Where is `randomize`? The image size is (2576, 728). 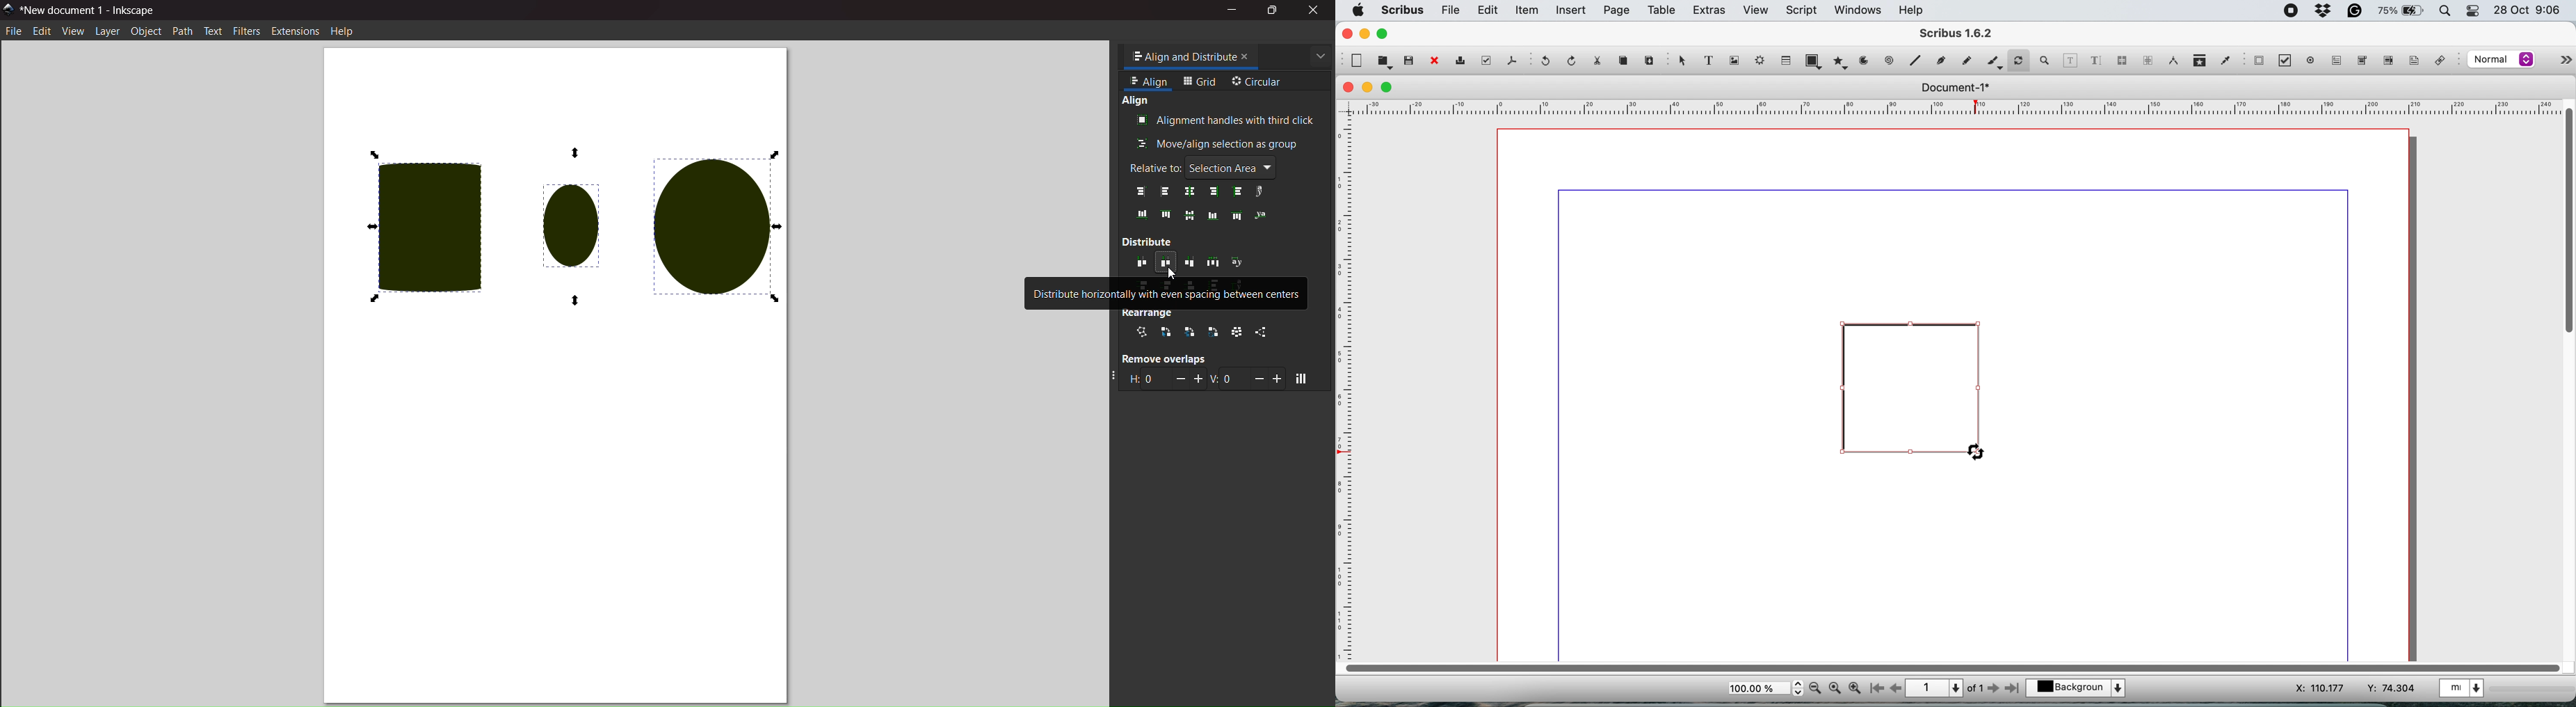
randomize is located at coordinates (1237, 333).